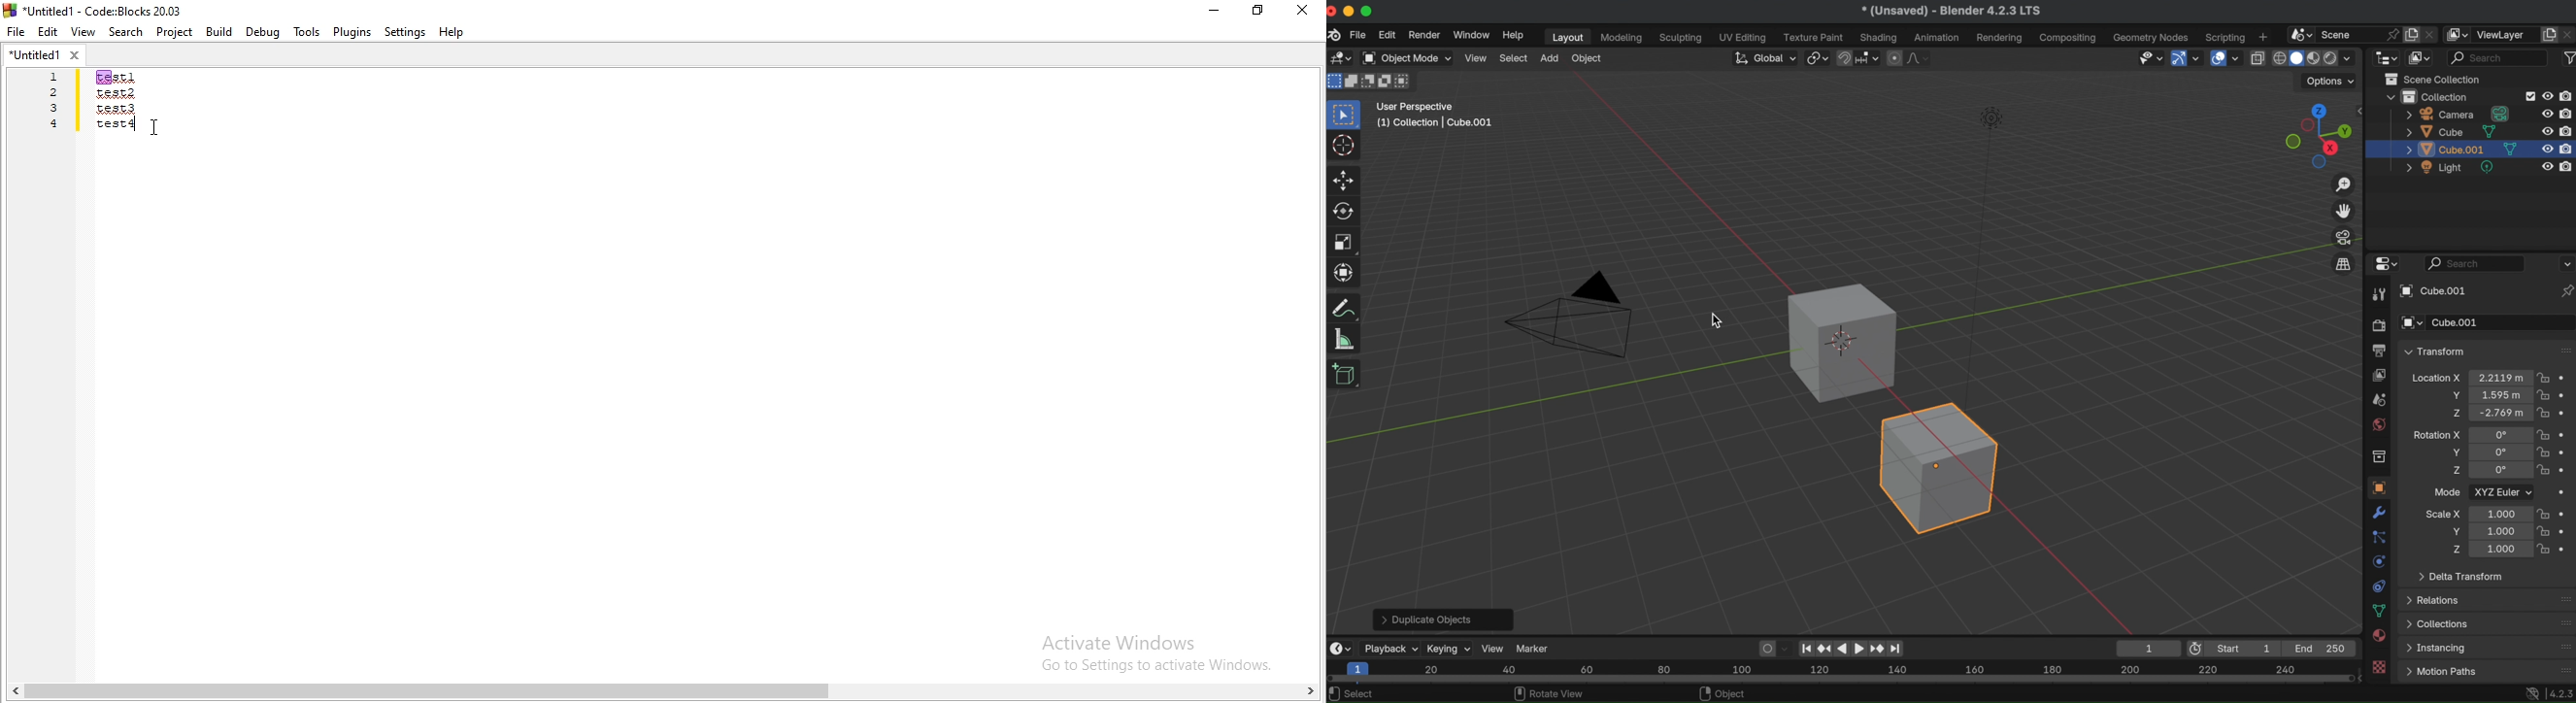 This screenshot has width=2576, height=728. Describe the element at coordinates (2475, 263) in the screenshot. I see `search bar` at that location.